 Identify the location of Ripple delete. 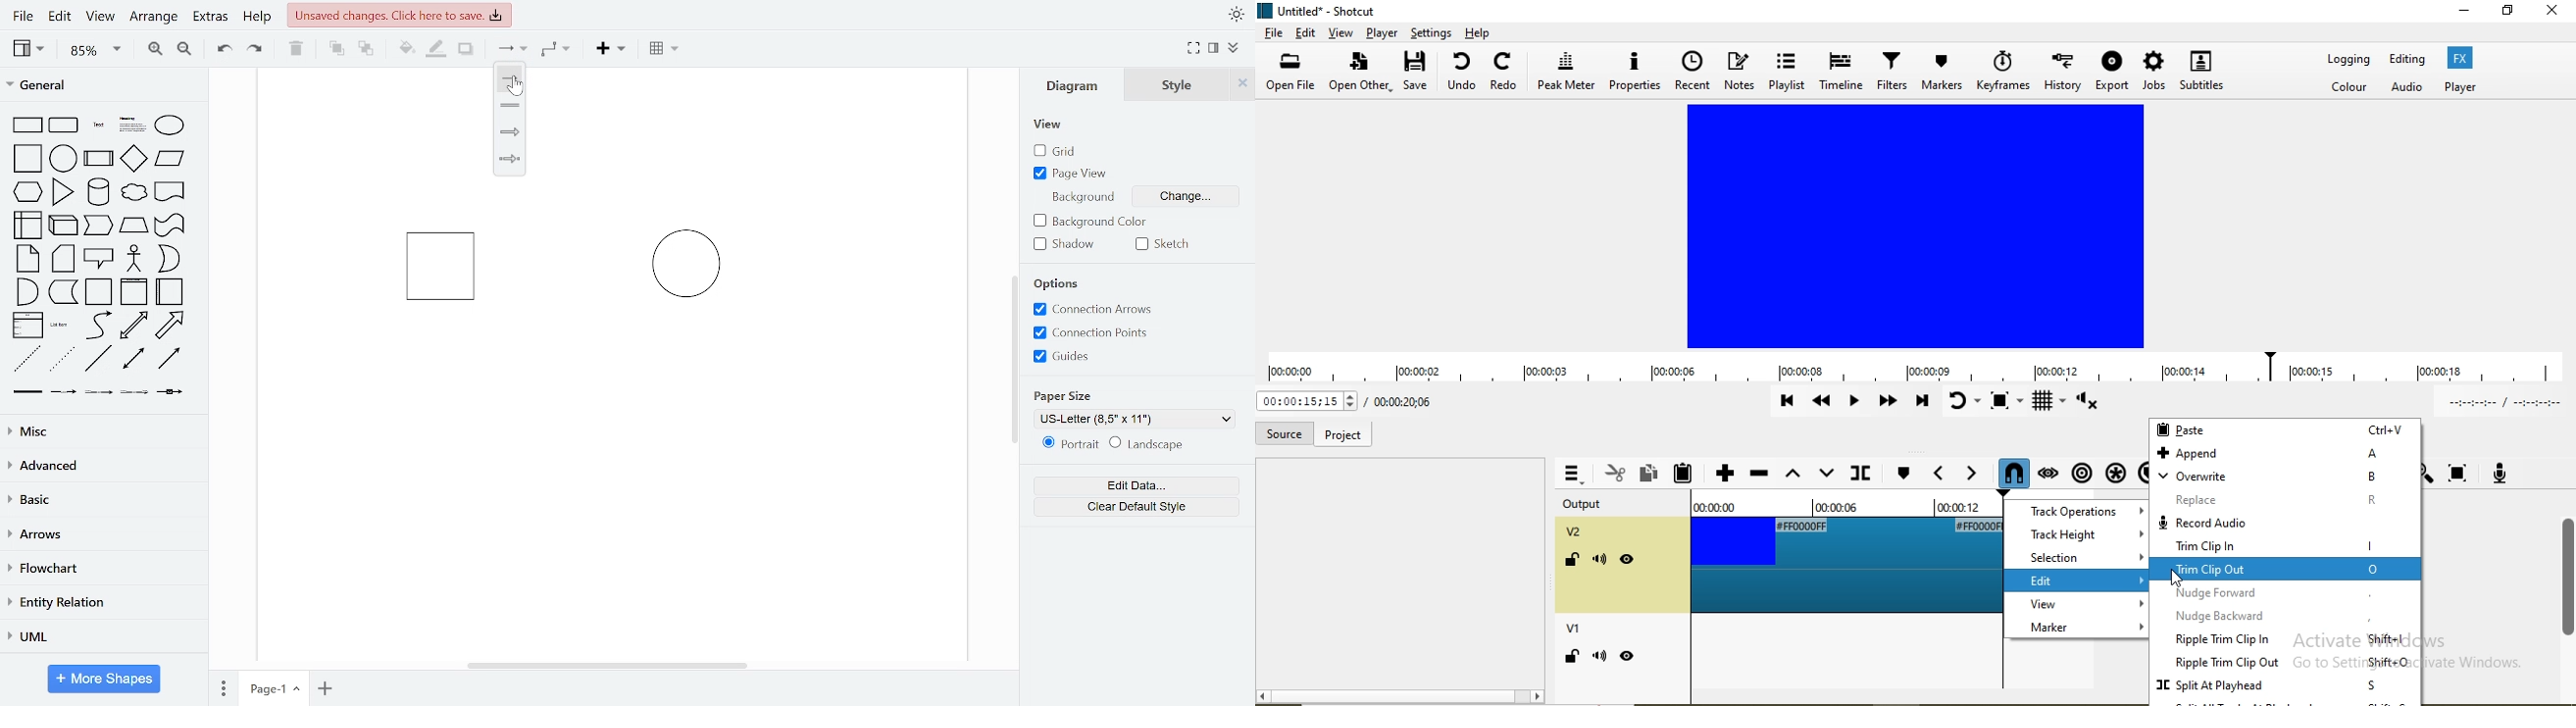
(1760, 477).